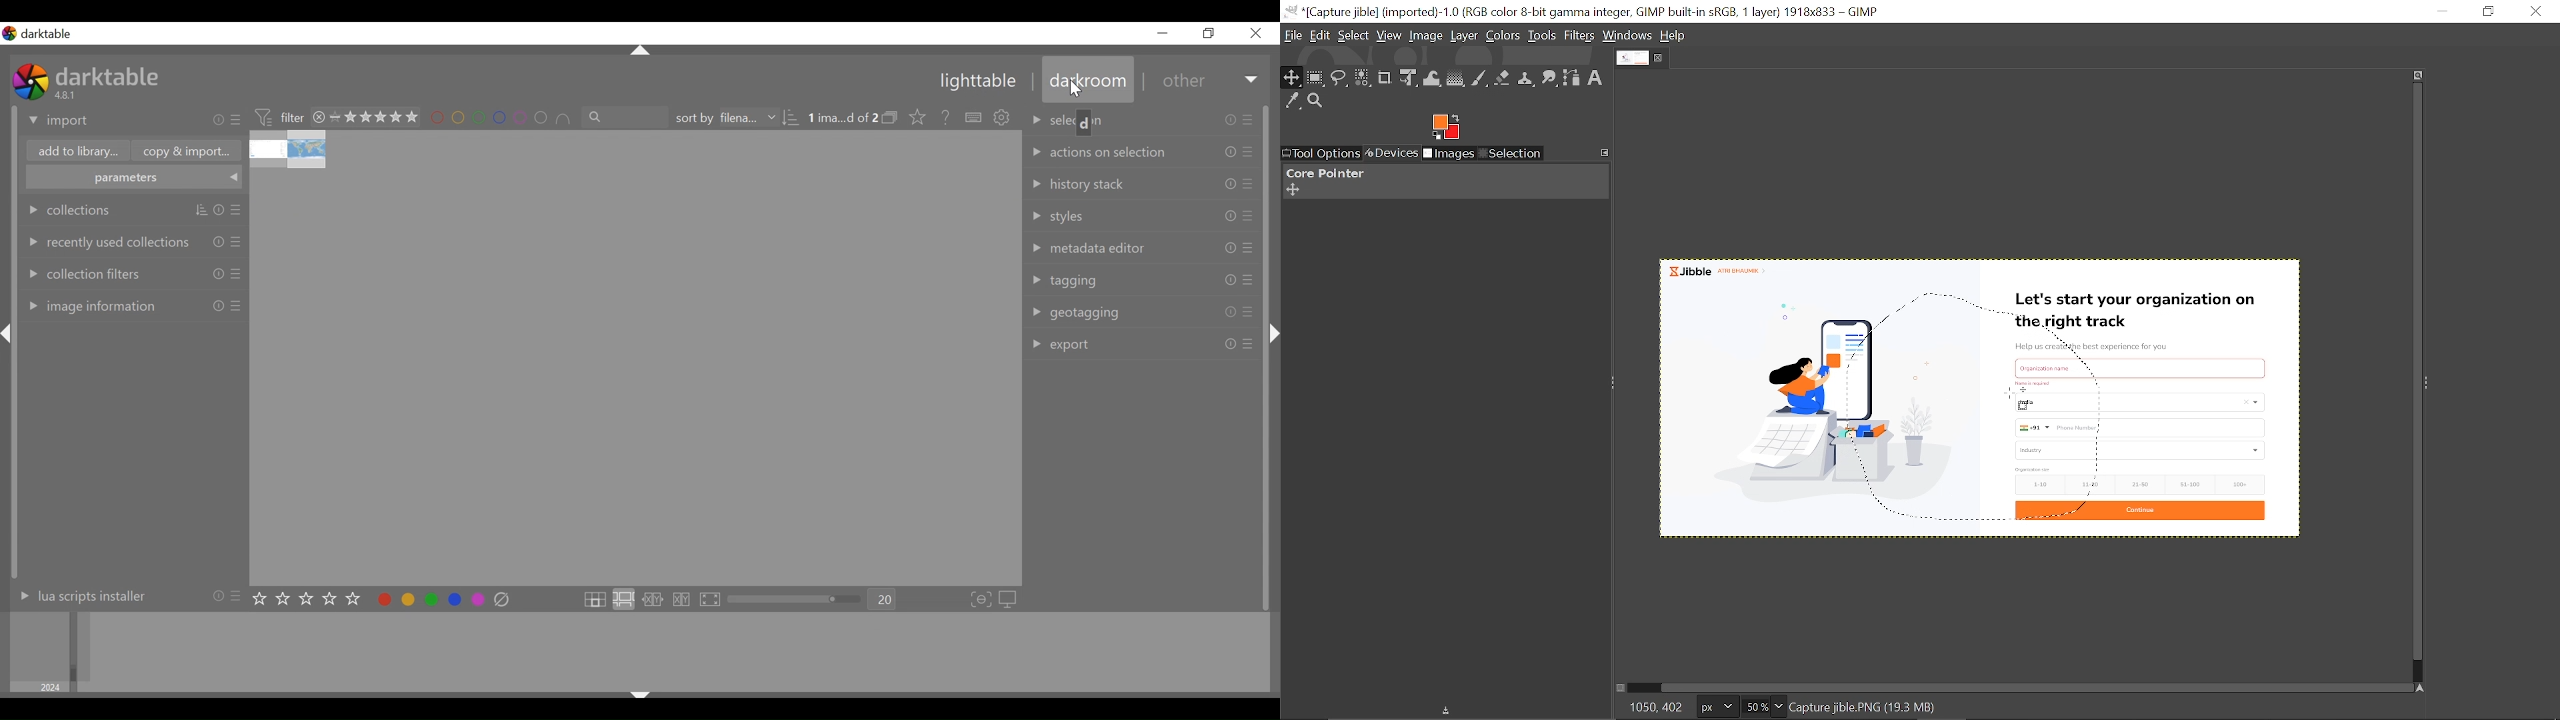  Describe the element at coordinates (1105, 184) in the screenshot. I see `history stack` at that location.